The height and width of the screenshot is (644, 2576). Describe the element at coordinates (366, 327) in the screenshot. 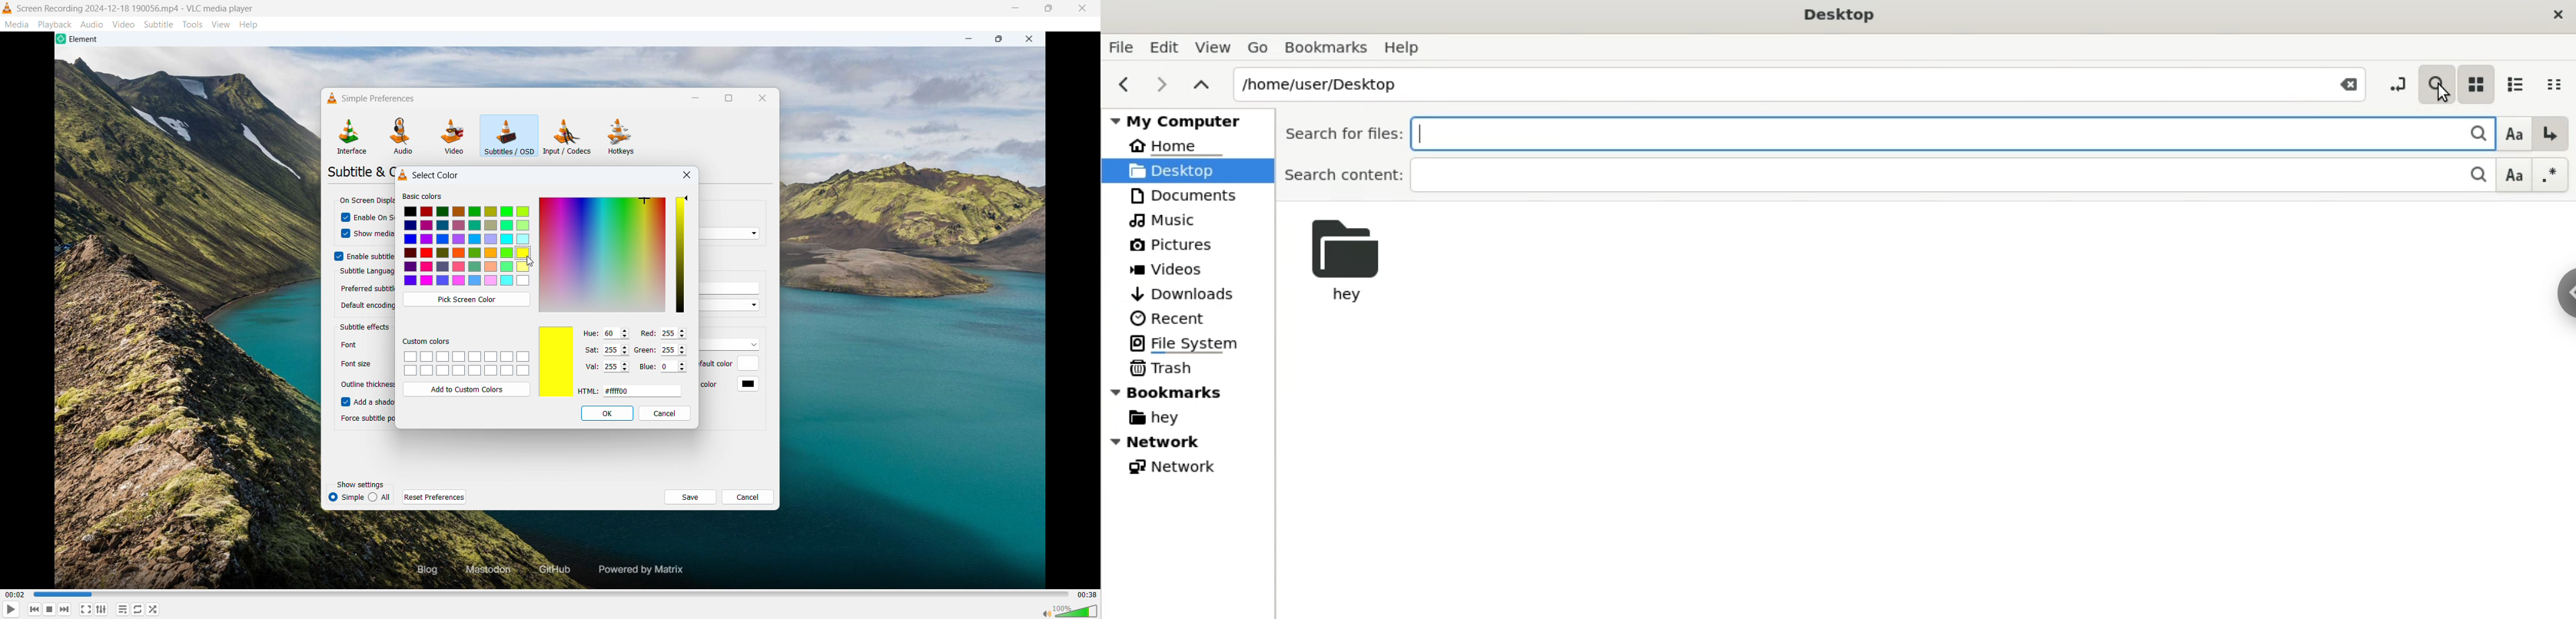

I see `Subtitle effects ` at that location.